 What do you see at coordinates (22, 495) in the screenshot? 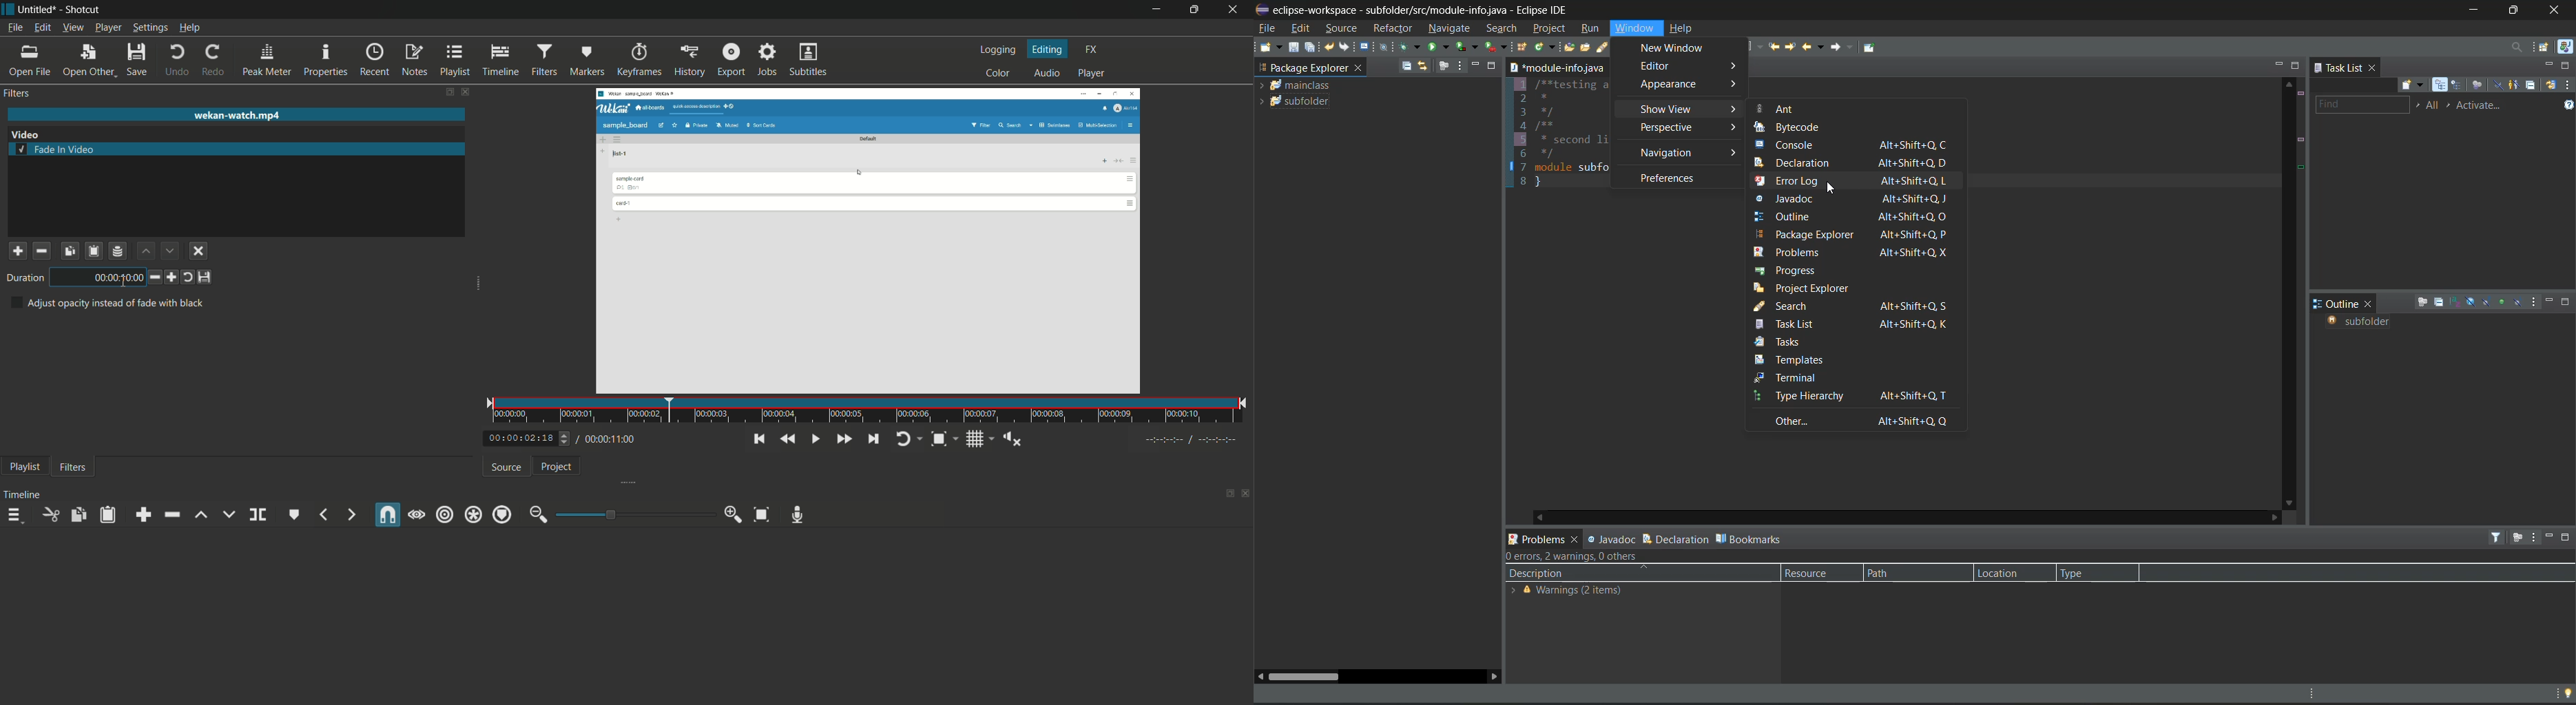
I see `timeline` at bounding box center [22, 495].